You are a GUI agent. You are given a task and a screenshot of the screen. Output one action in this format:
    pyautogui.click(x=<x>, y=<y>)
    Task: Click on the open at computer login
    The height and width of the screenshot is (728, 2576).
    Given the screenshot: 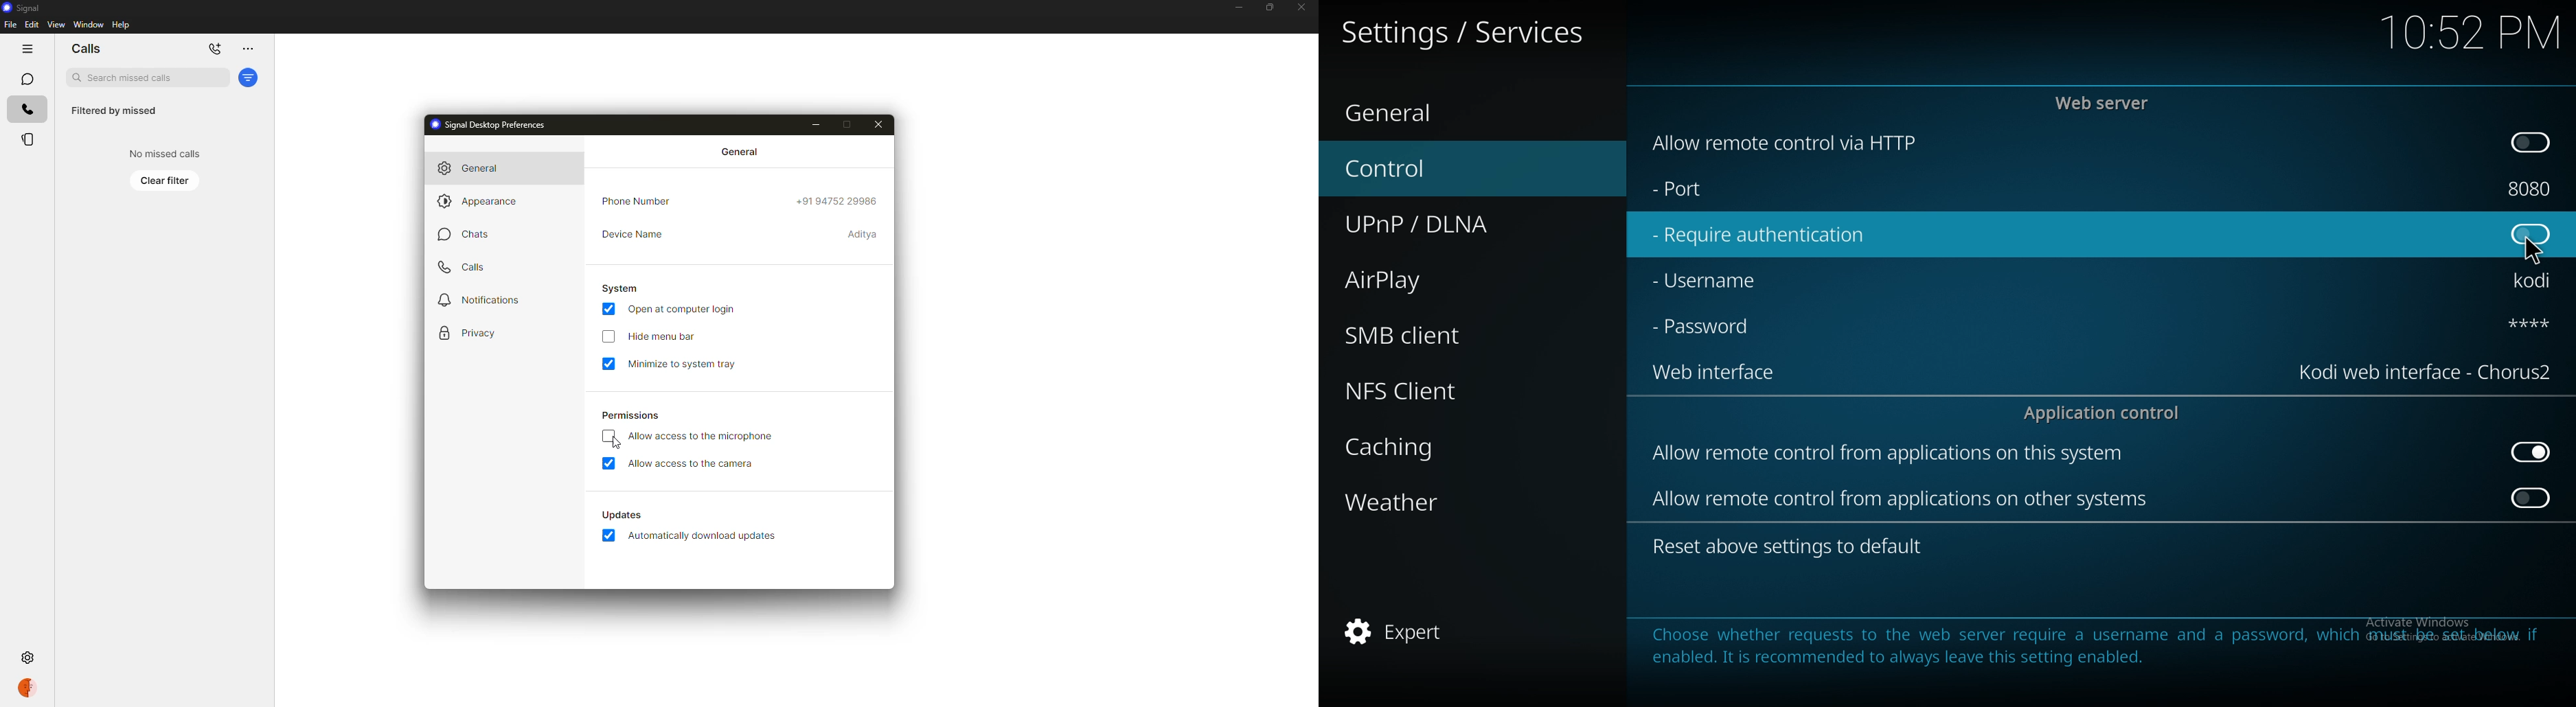 What is the action you would take?
    pyautogui.click(x=684, y=310)
    